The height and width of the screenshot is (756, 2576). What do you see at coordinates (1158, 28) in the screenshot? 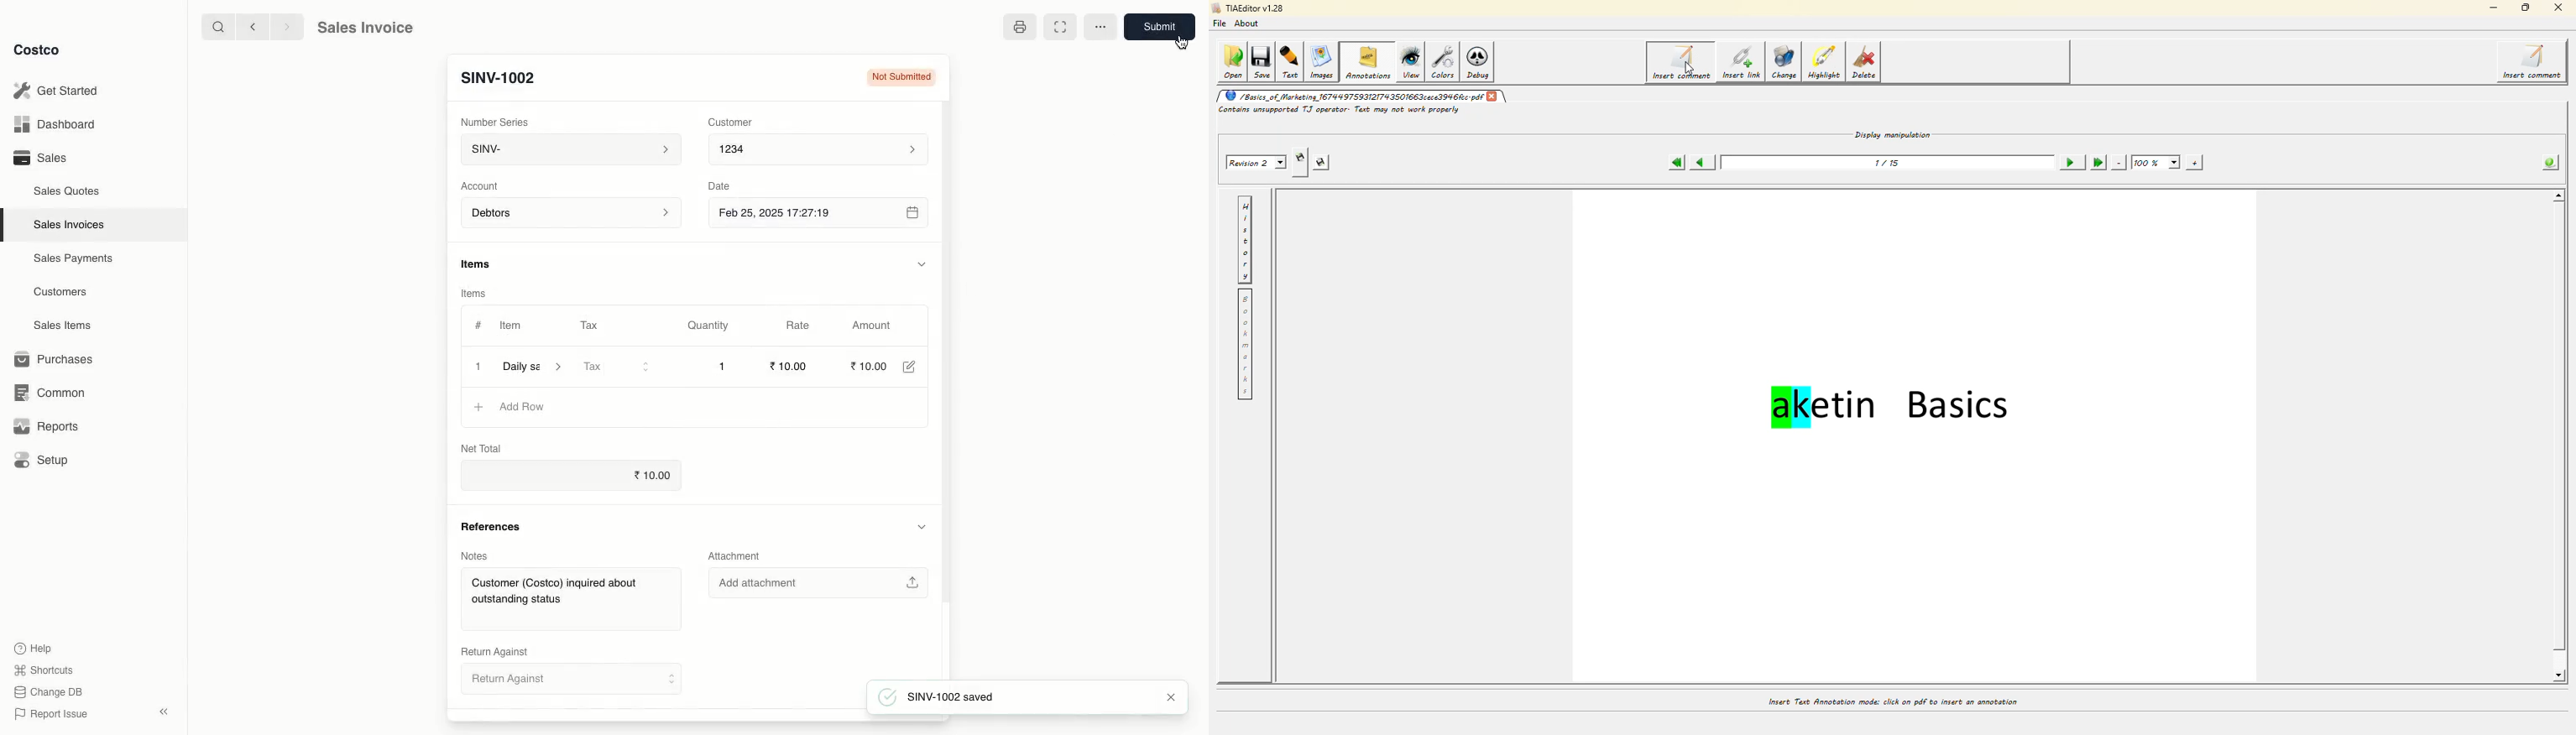
I see `Submit` at bounding box center [1158, 28].